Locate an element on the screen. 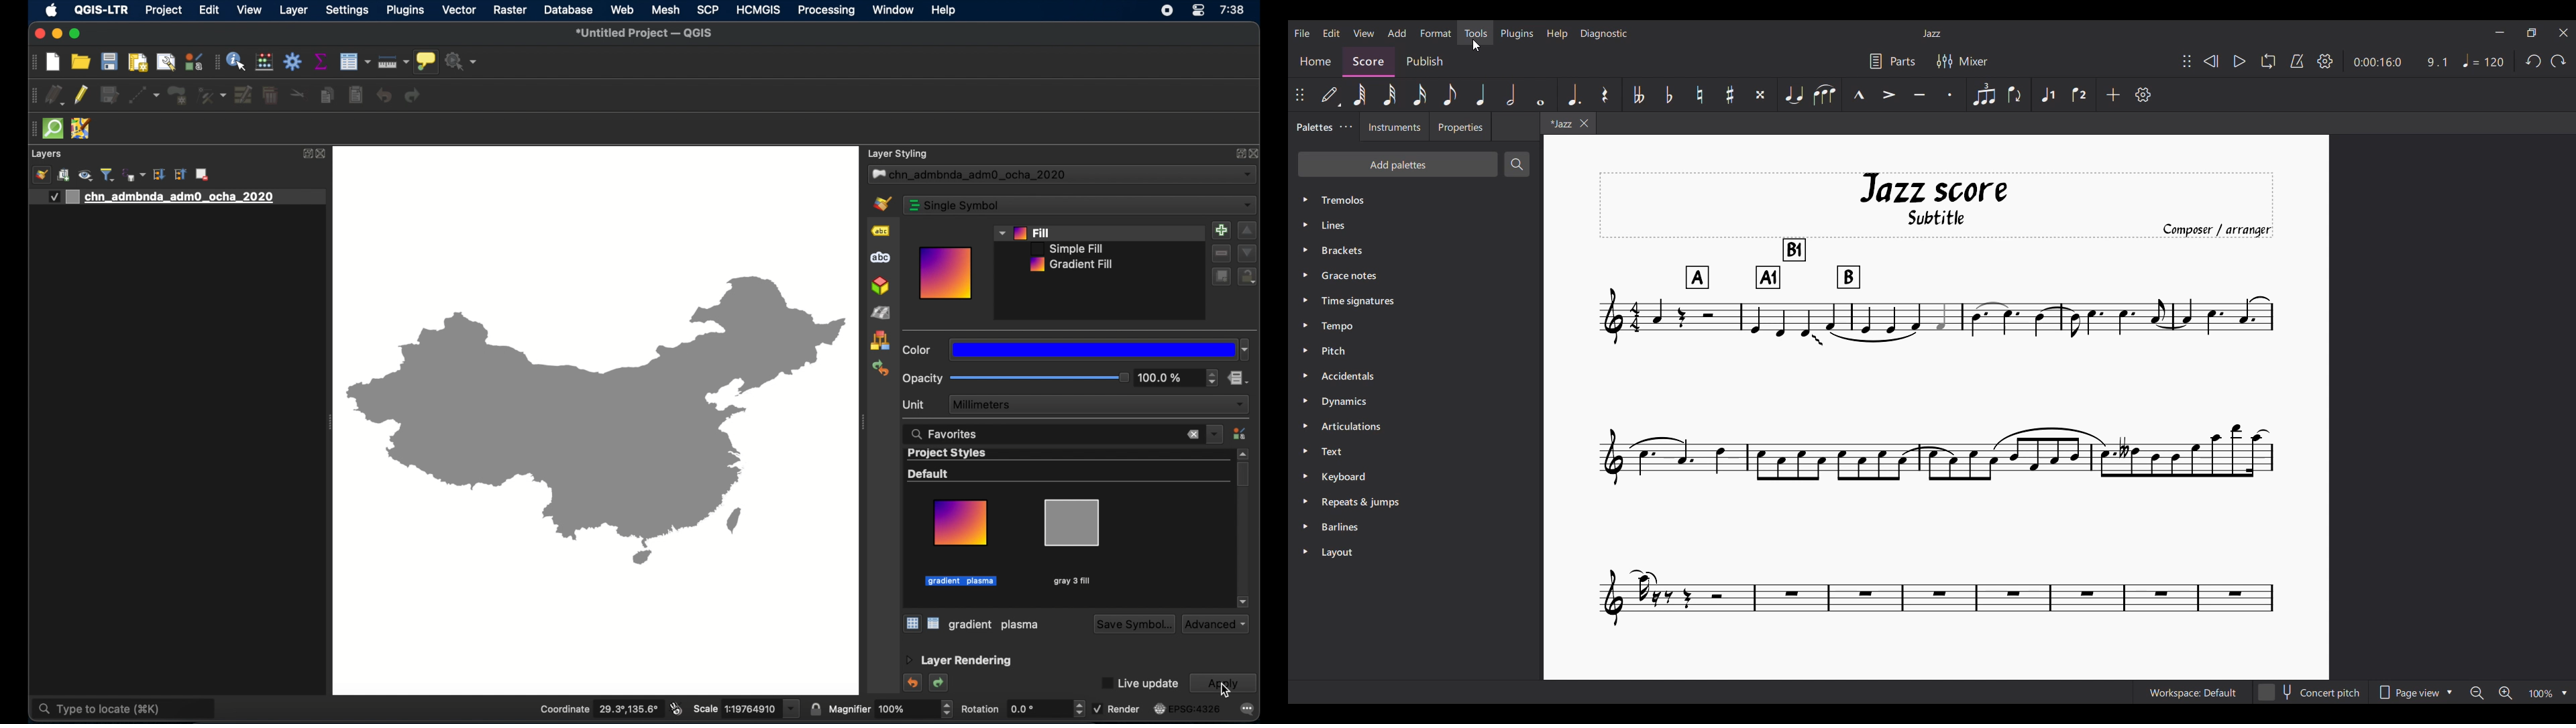 This screenshot has height=728, width=2576. SCP is located at coordinates (708, 9).